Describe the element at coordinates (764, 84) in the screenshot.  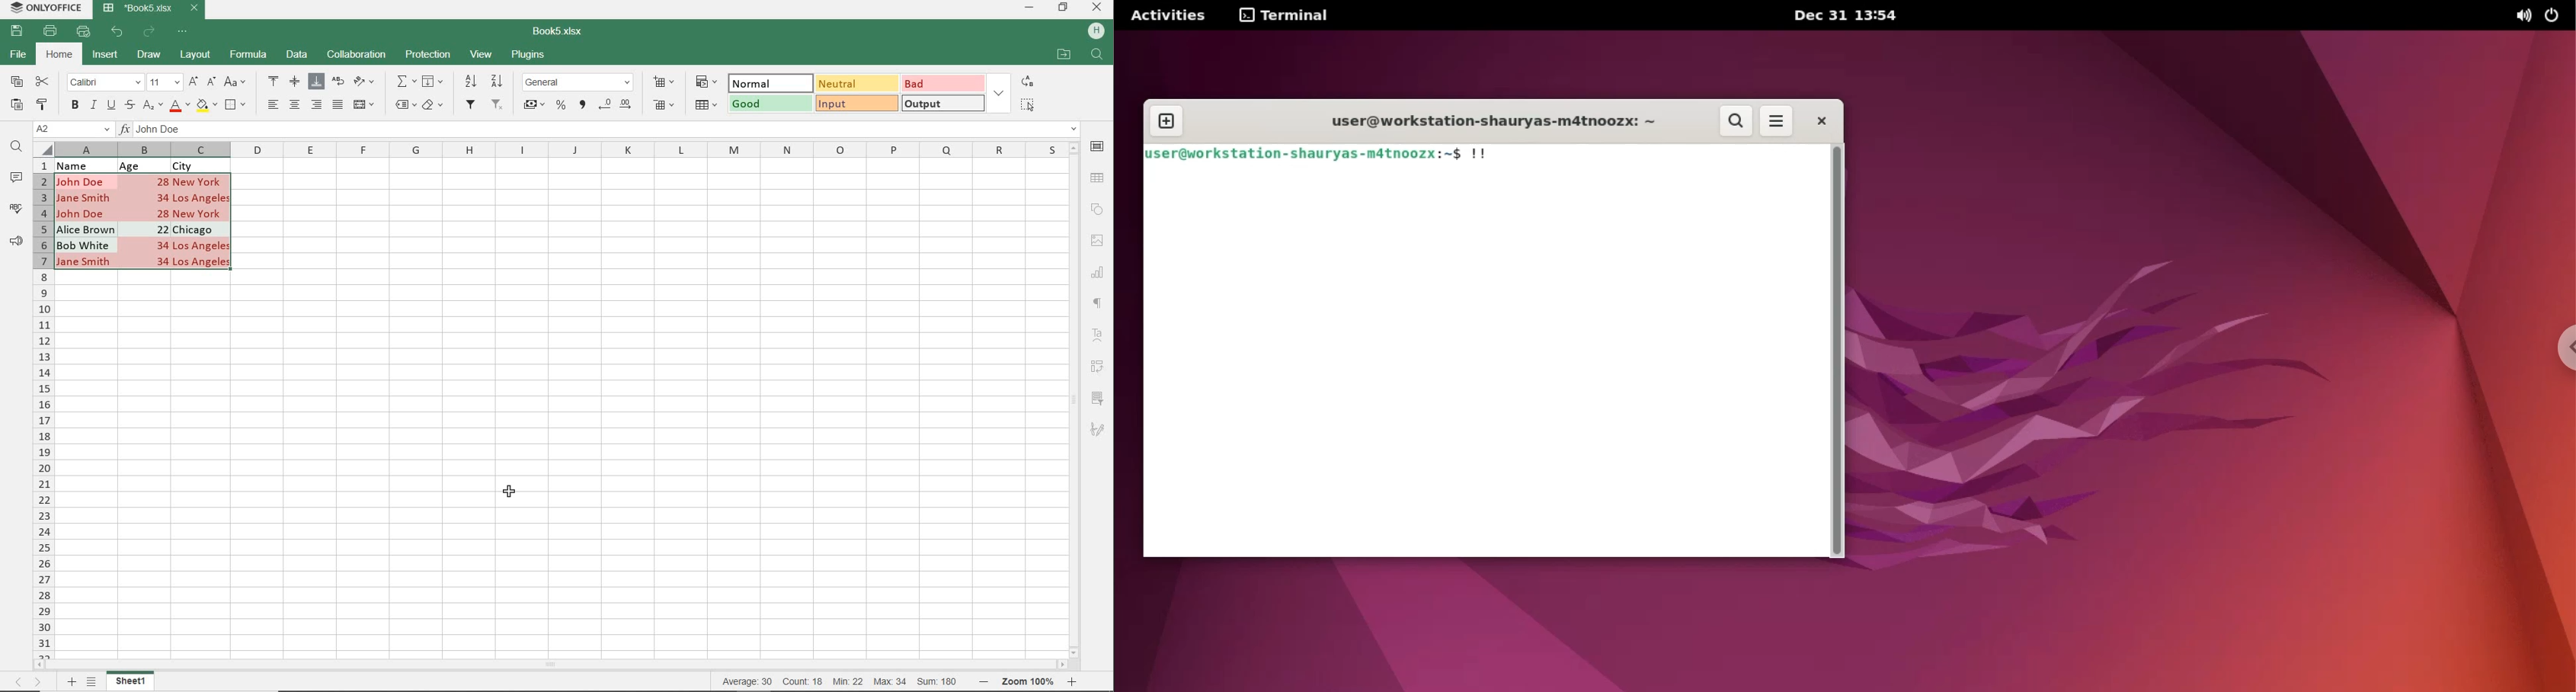
I see `NORMAL` at that location.